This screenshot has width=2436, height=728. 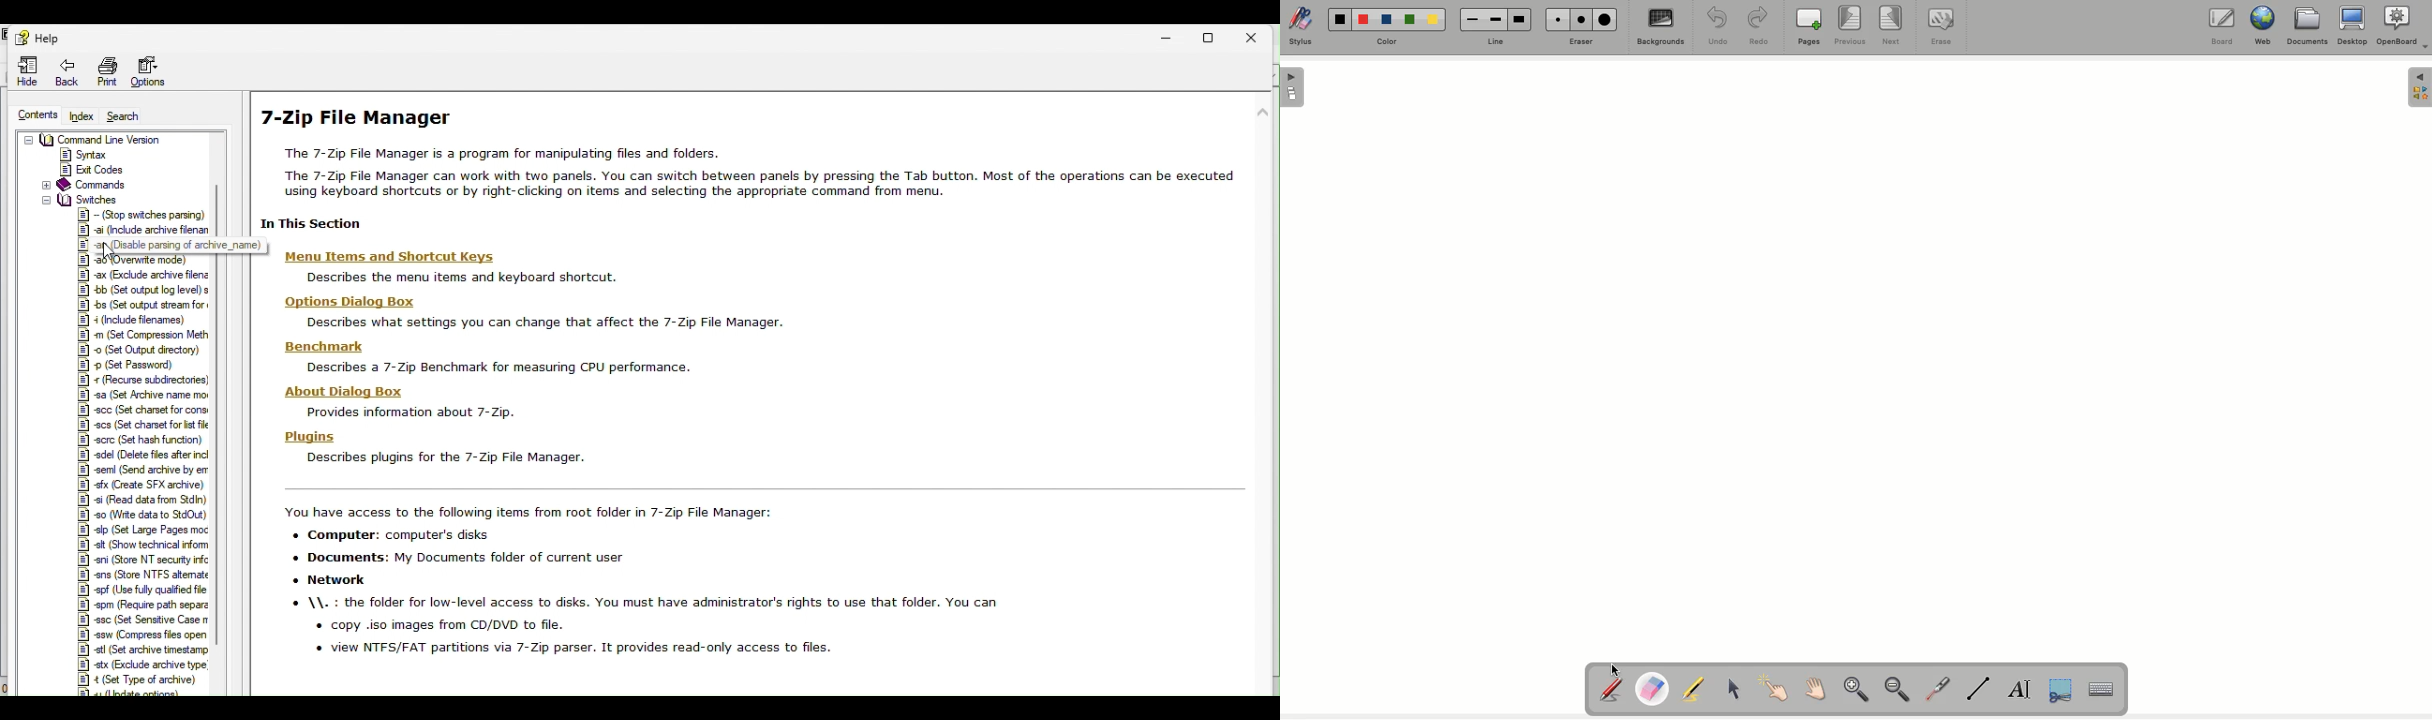 I want to click on Back, so click(x=66, y=73).